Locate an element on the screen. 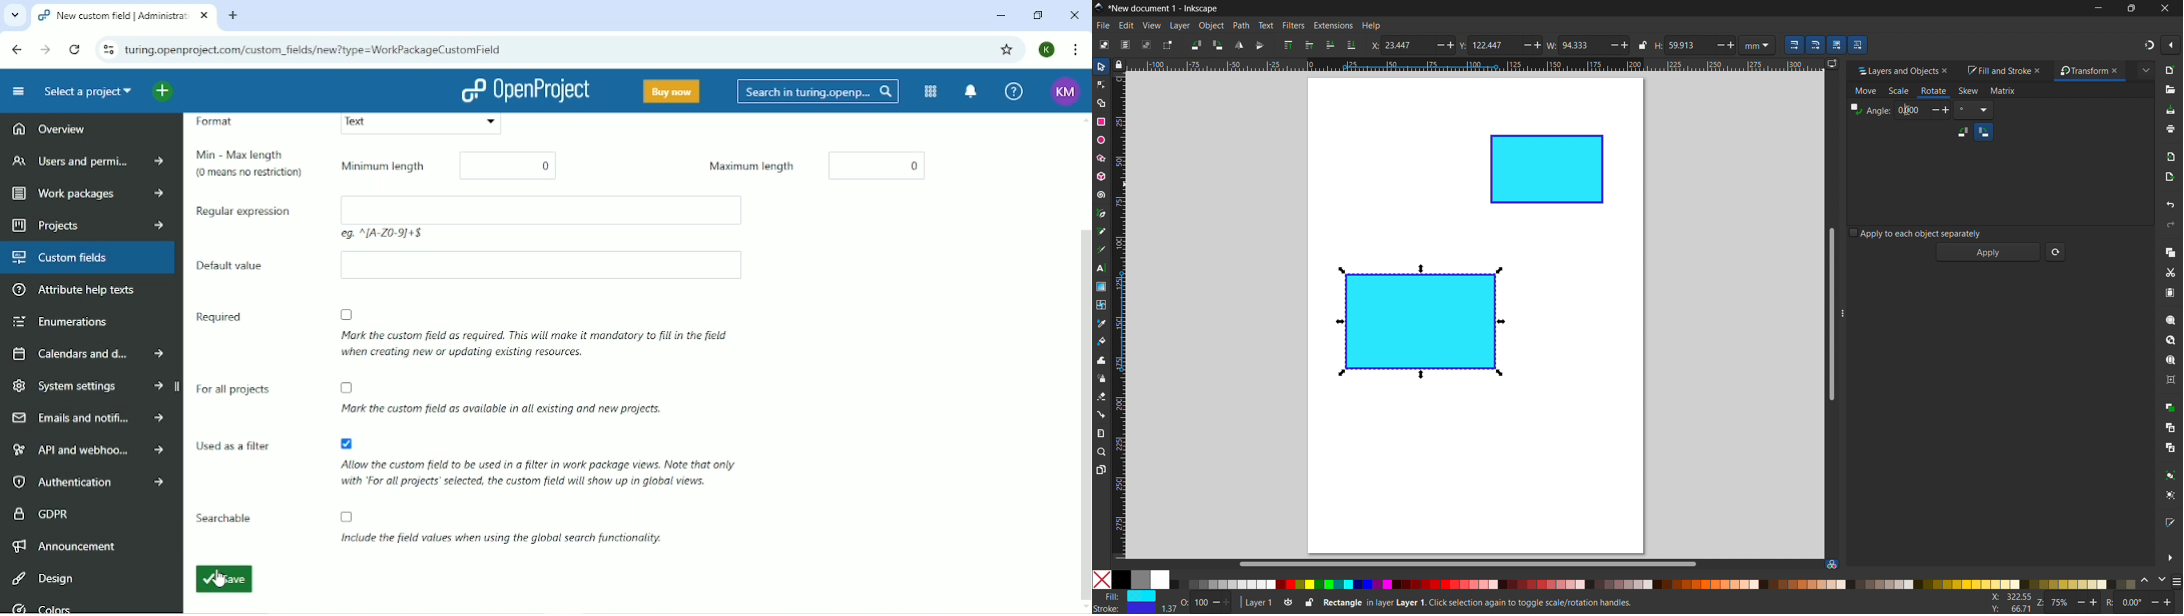 The width and height of the screenshot is (2184, 616). lower is located at coordinates (1330, 44).